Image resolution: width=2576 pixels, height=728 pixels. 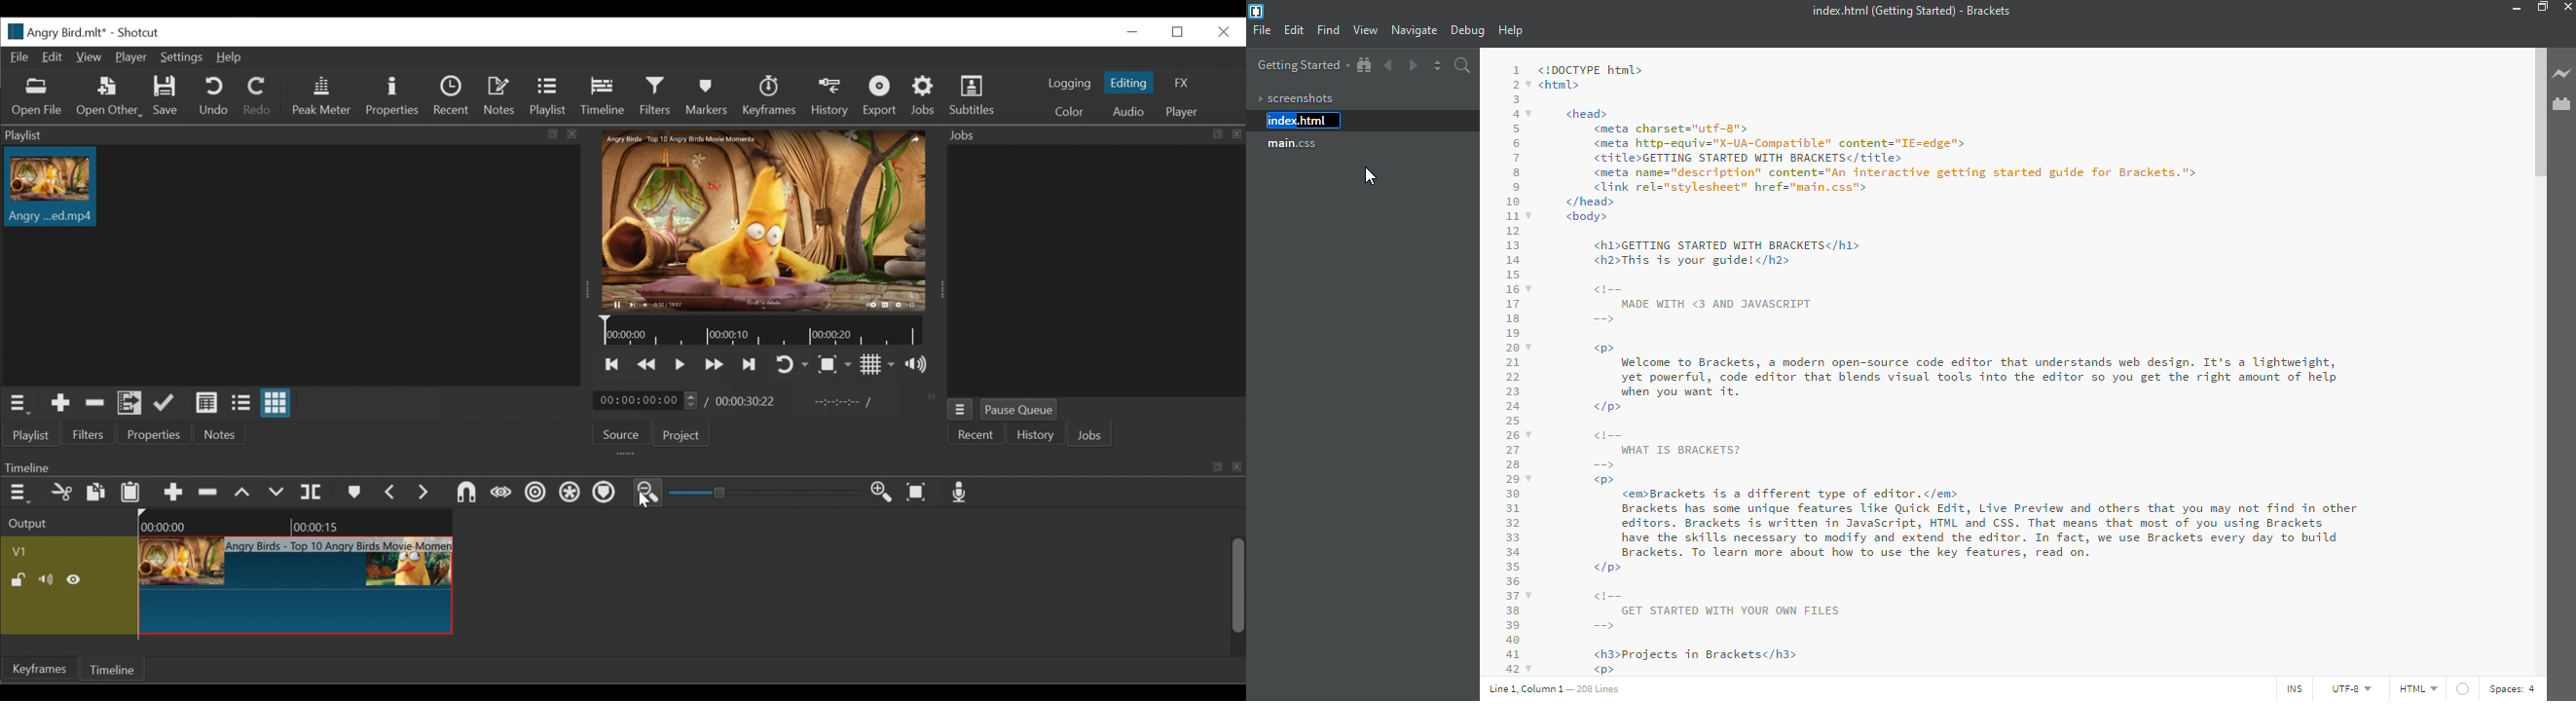 I want to click on File Name, so click(x=54, y=32).